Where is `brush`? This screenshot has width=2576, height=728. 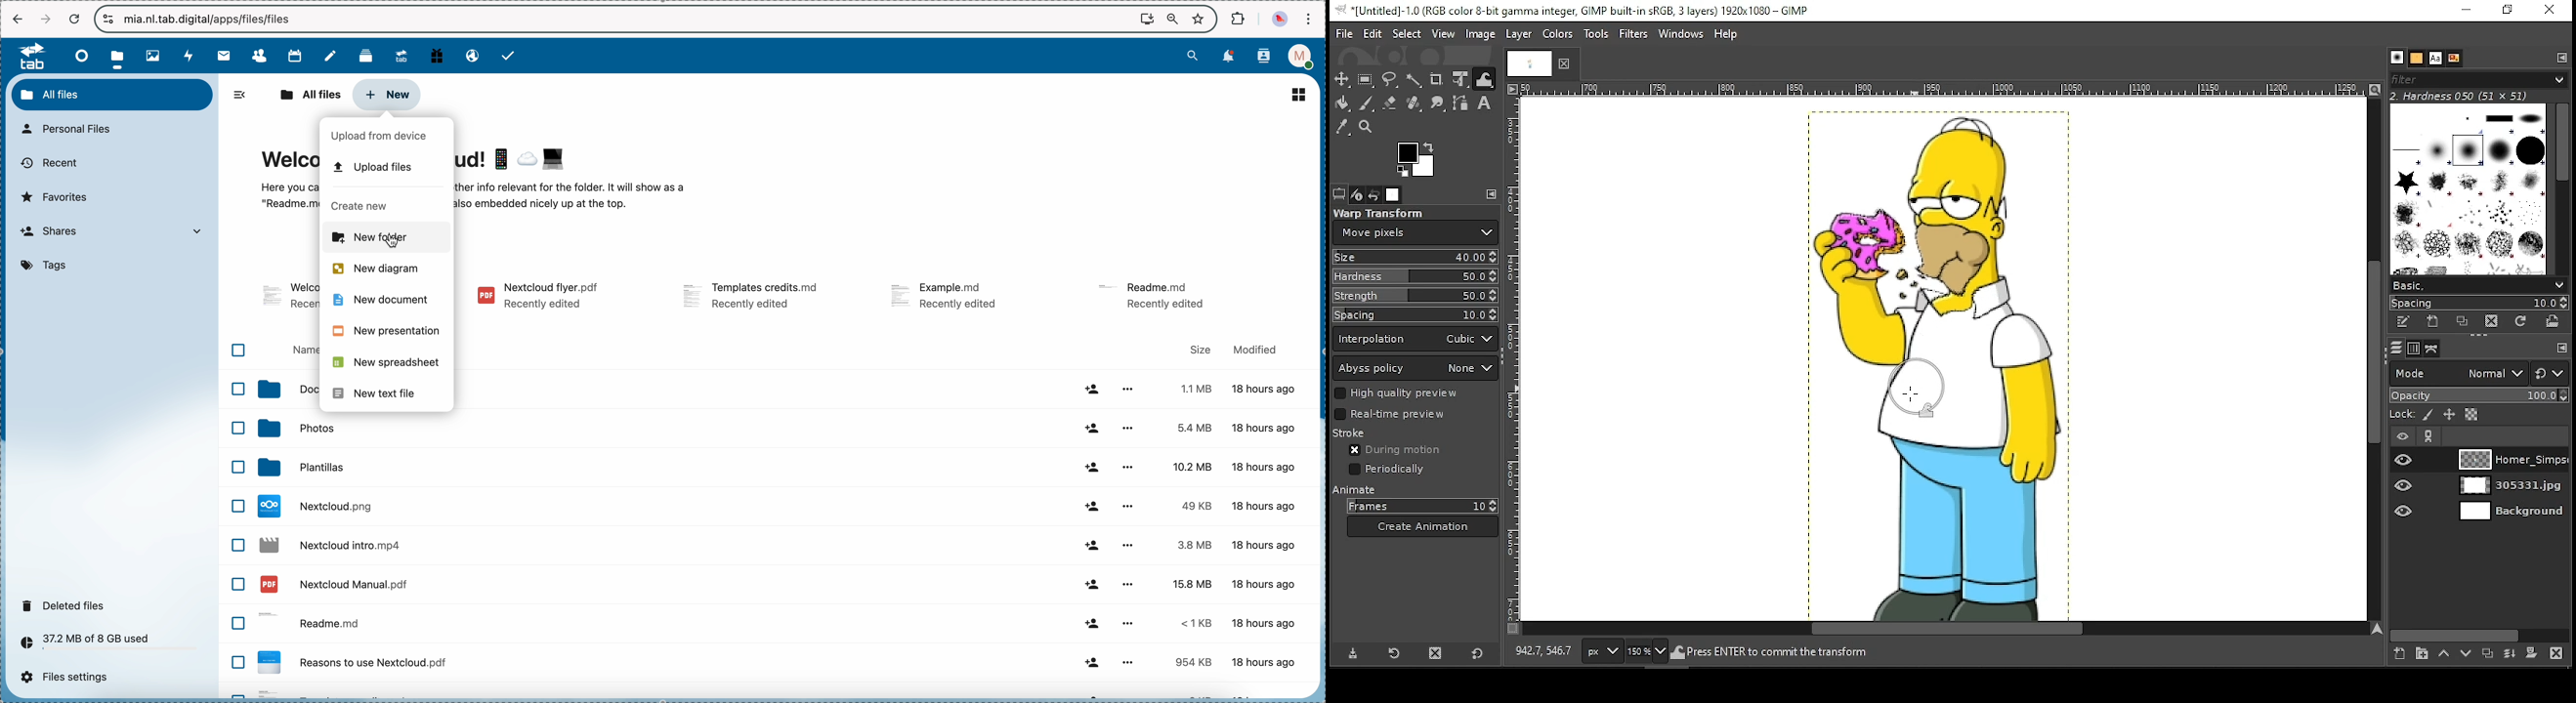
brush is located at coordinates (2397, 57).